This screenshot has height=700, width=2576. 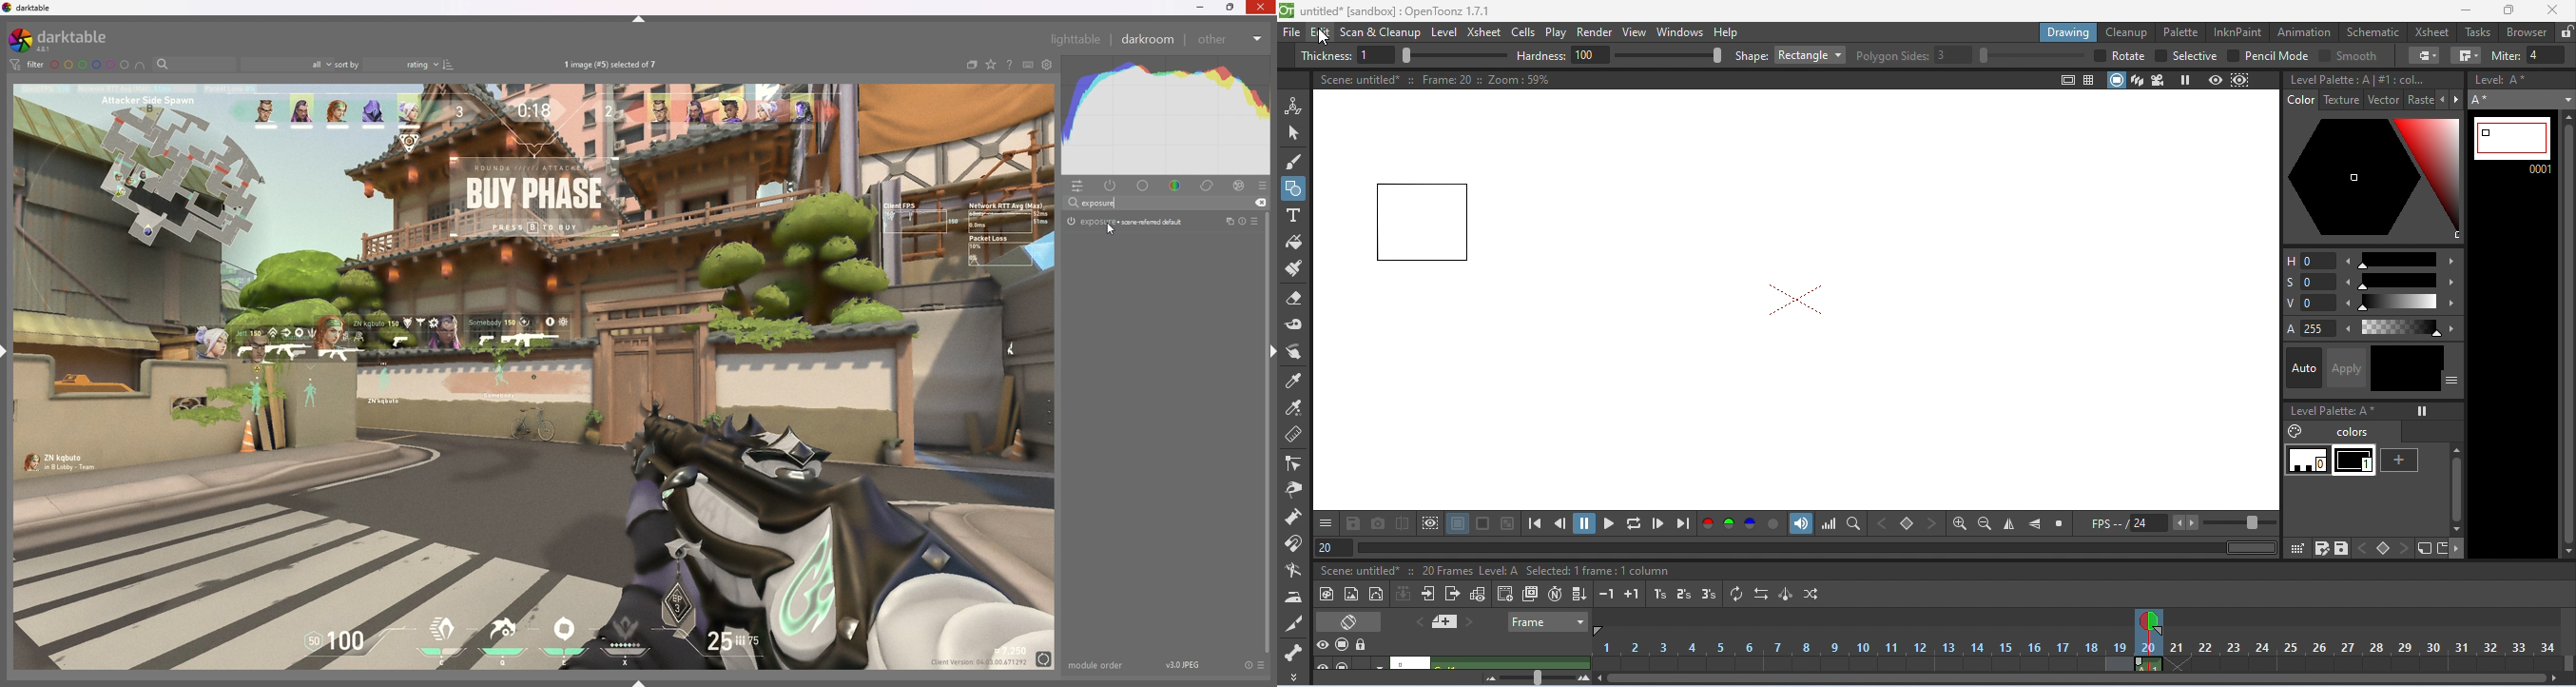 I want to click on remove, so click(x=1260, y=203).